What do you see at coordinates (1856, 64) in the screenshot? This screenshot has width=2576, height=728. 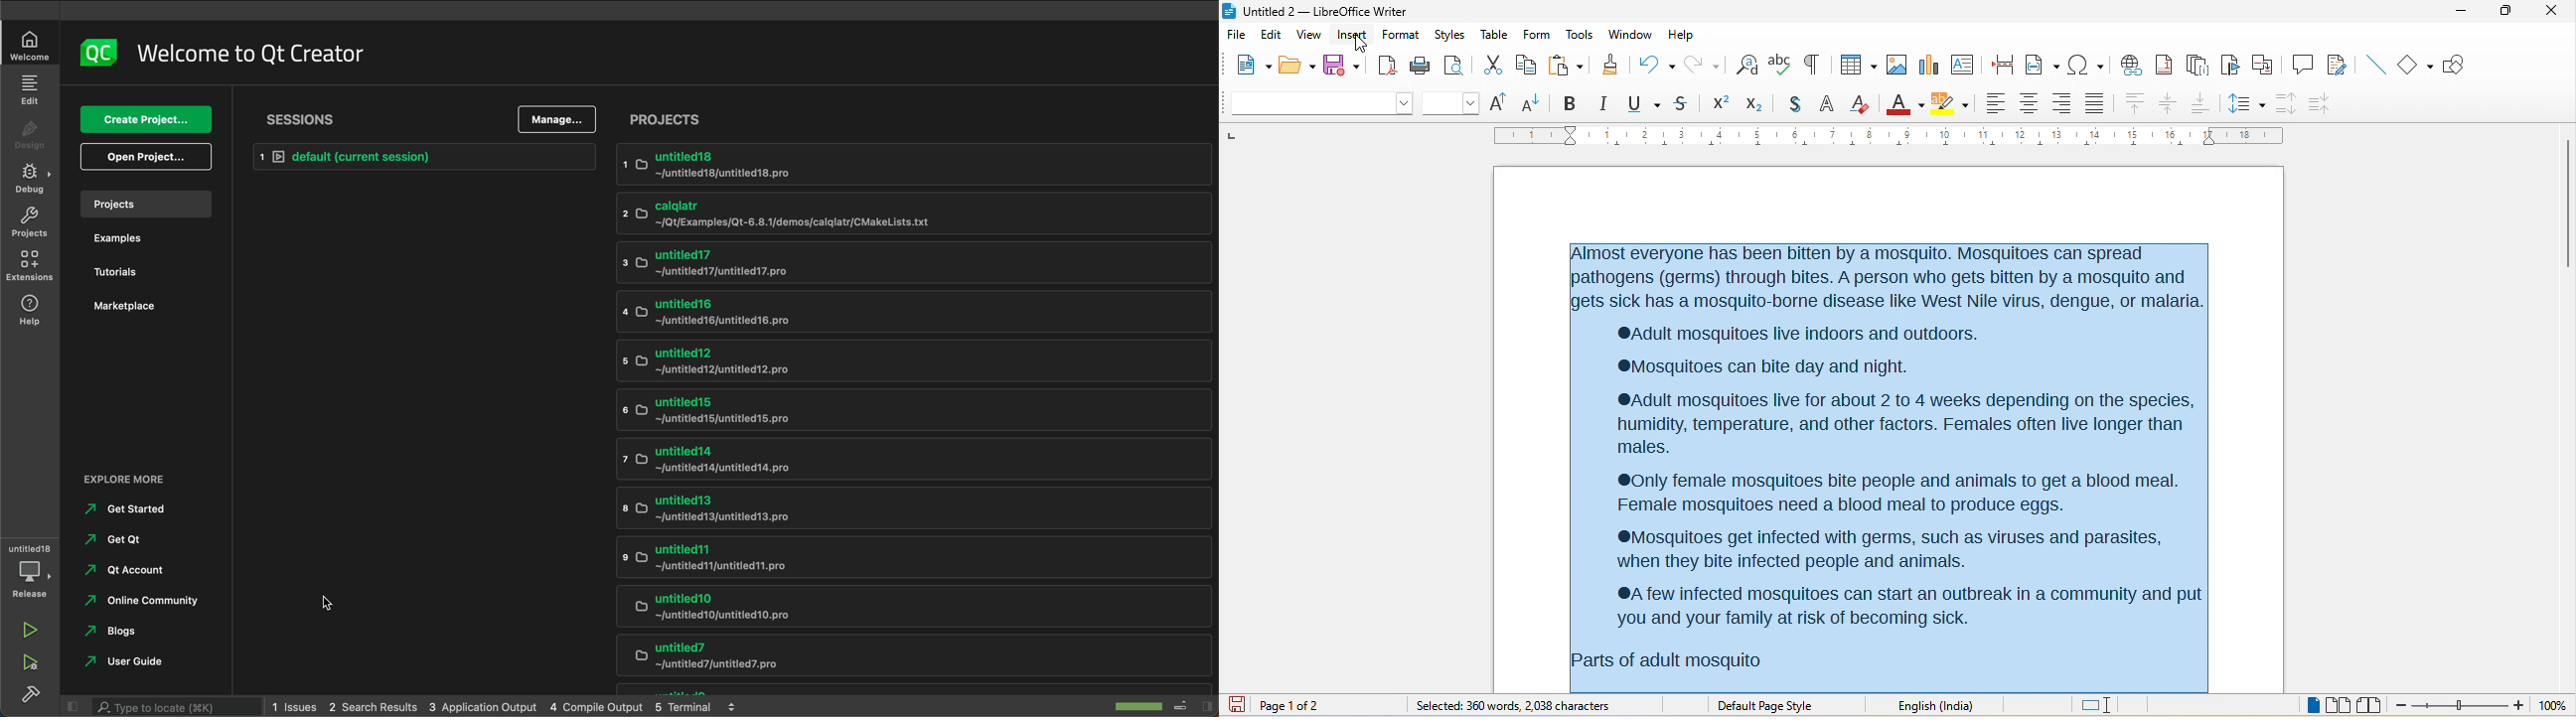 I see `table` at bounding box center [1856, 64].